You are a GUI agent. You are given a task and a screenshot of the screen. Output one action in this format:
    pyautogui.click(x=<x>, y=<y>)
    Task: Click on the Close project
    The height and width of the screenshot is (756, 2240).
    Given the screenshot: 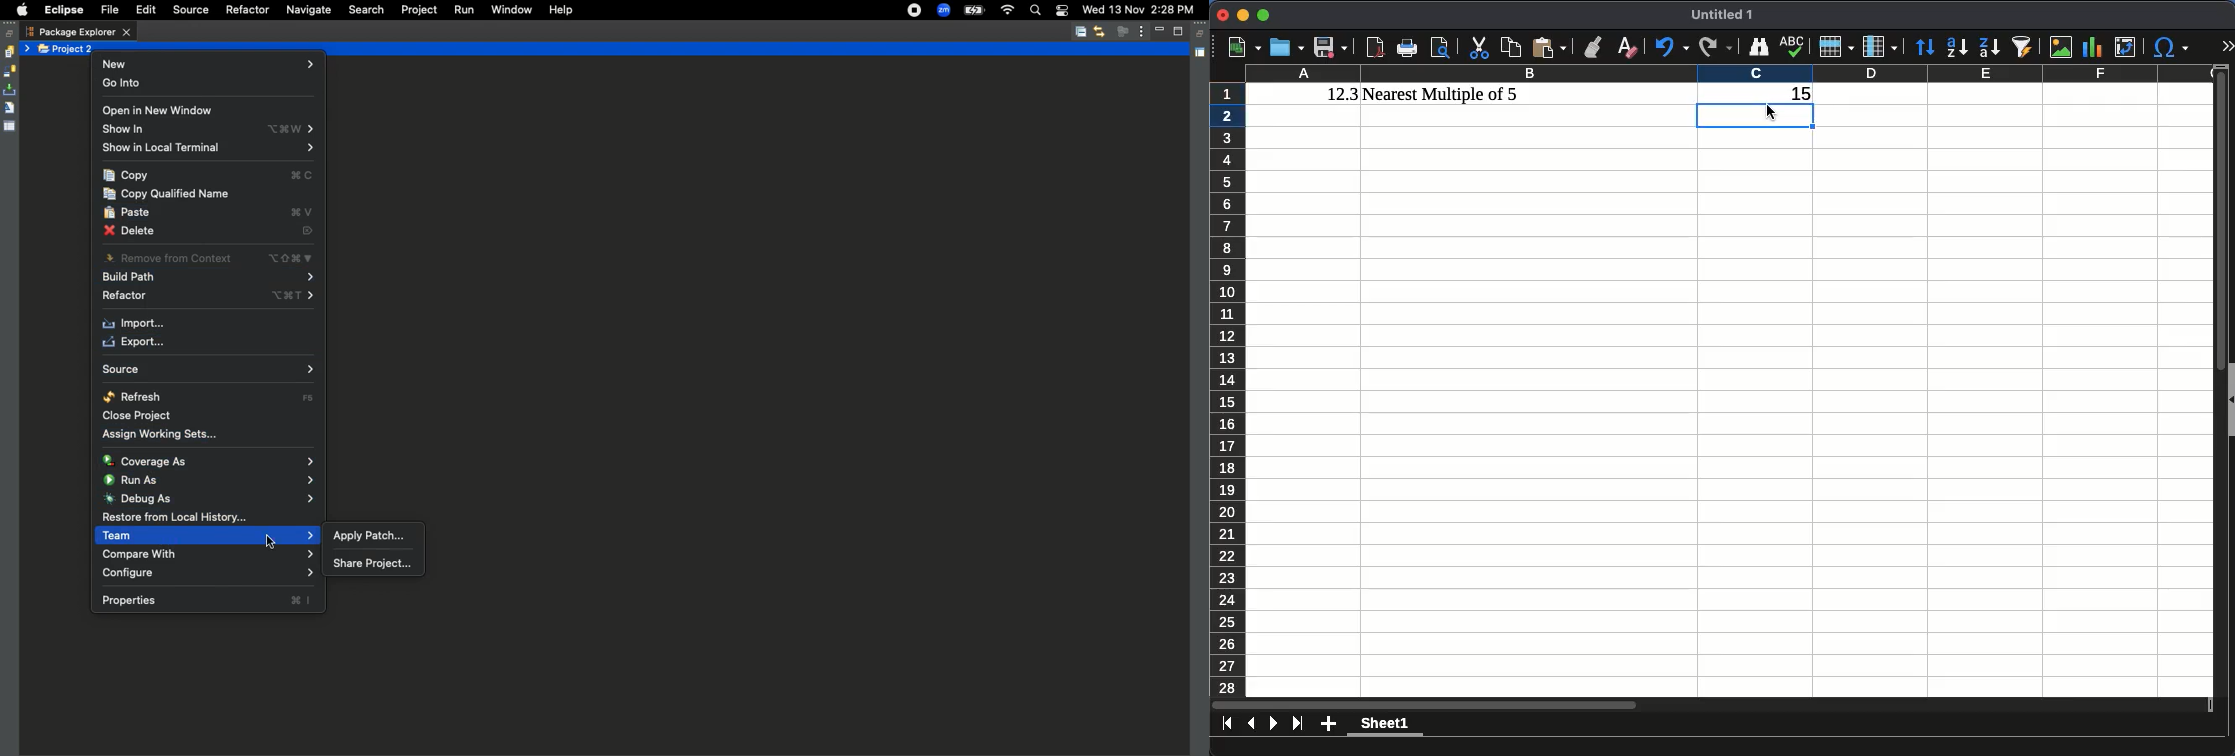 What is the action you would take?
    pyautogui.click(x=141, y=417)
    